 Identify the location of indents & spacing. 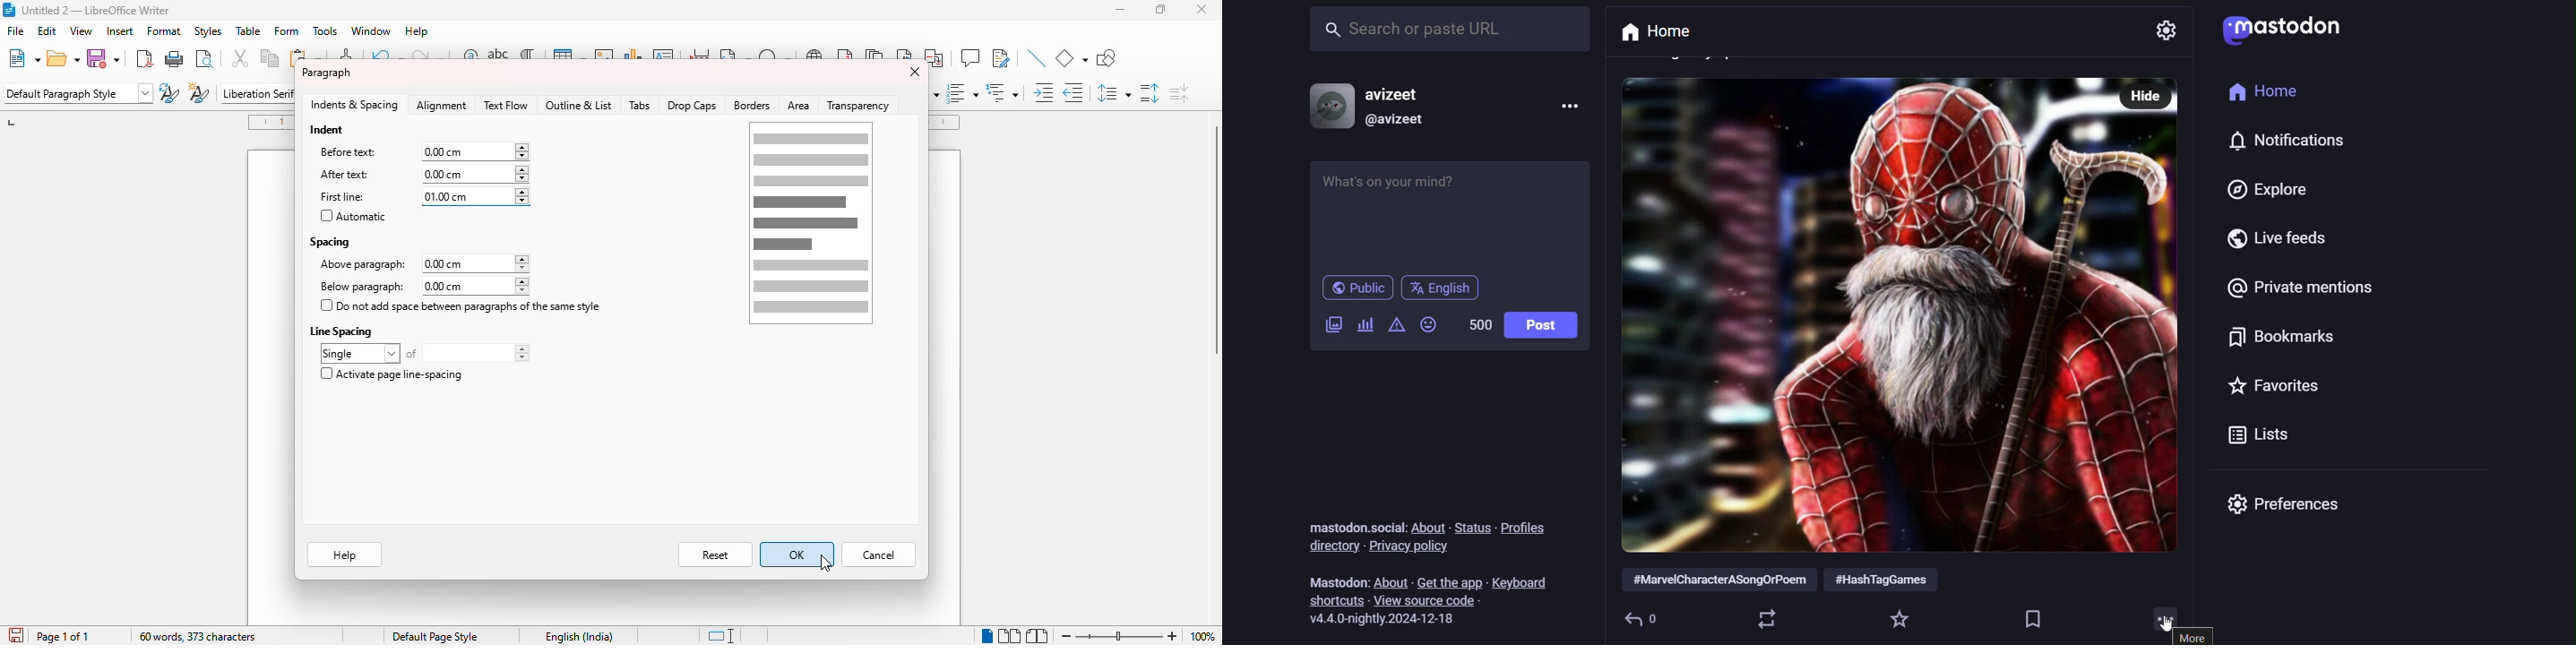
(355, 105).